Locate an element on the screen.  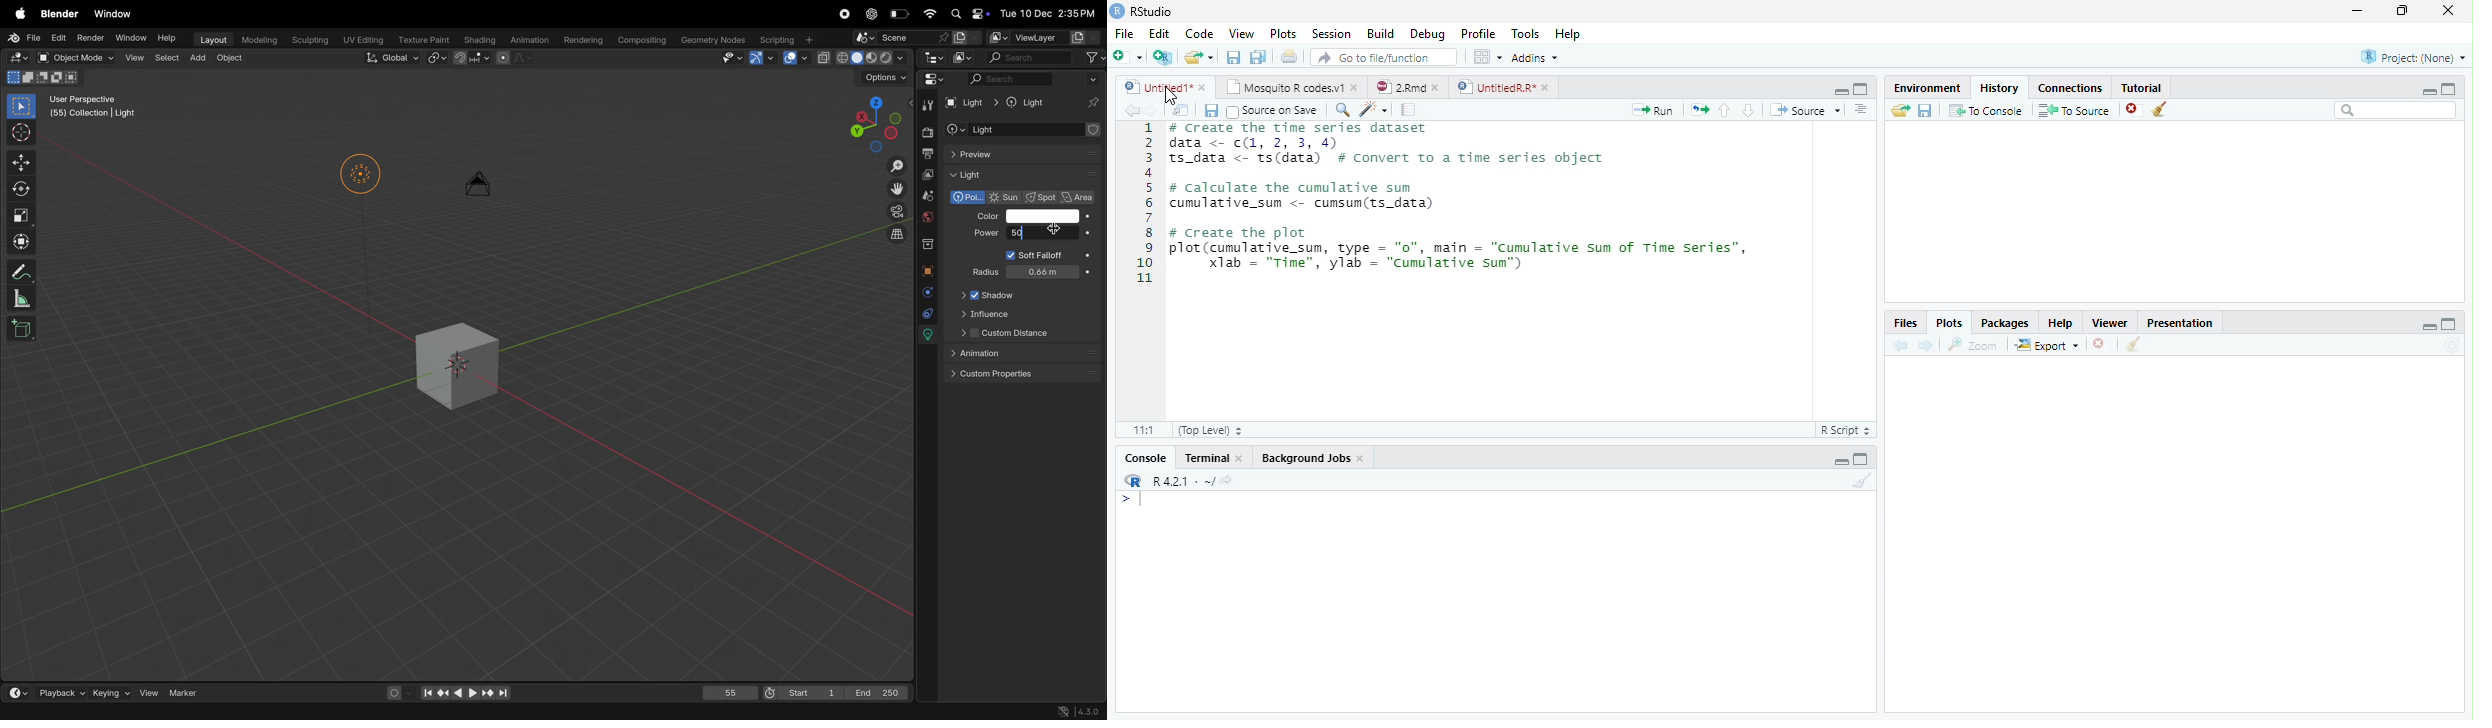
Back is located at coordinates (1898, 346).